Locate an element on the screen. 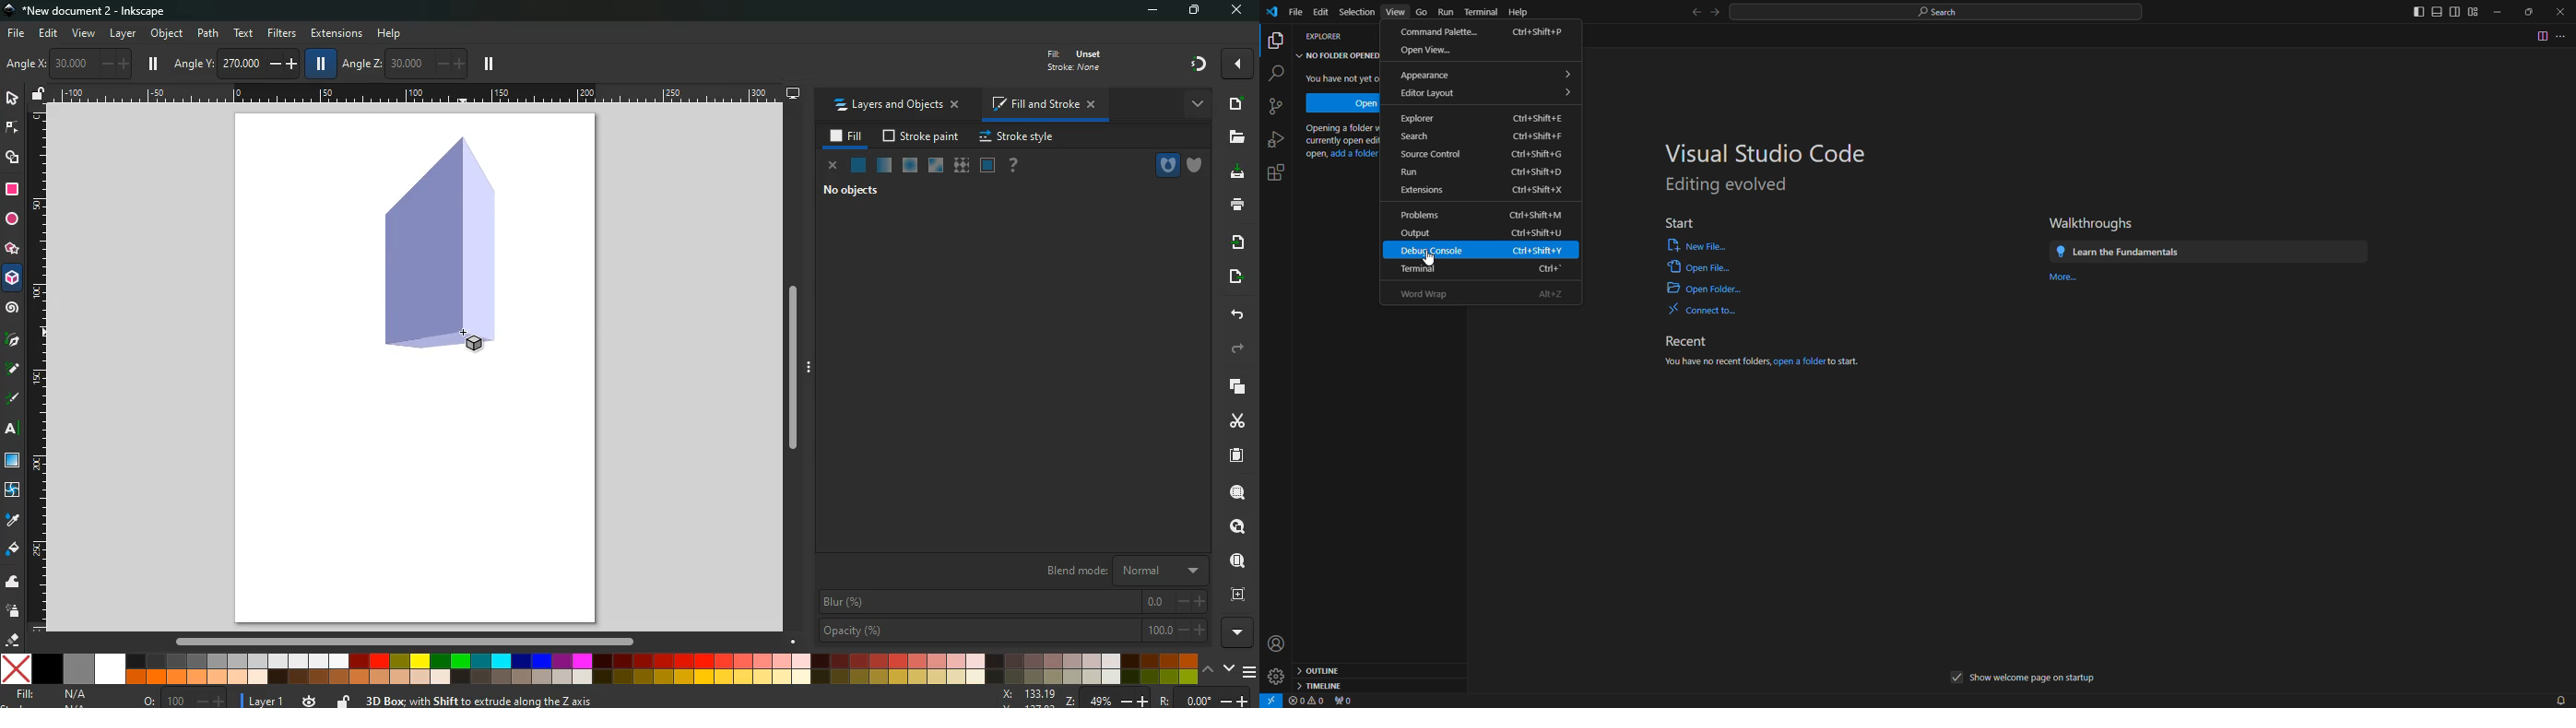 Image resolution: width=2576 pixels, height=728 pixels. angle x is located at coordinates (76, 64).